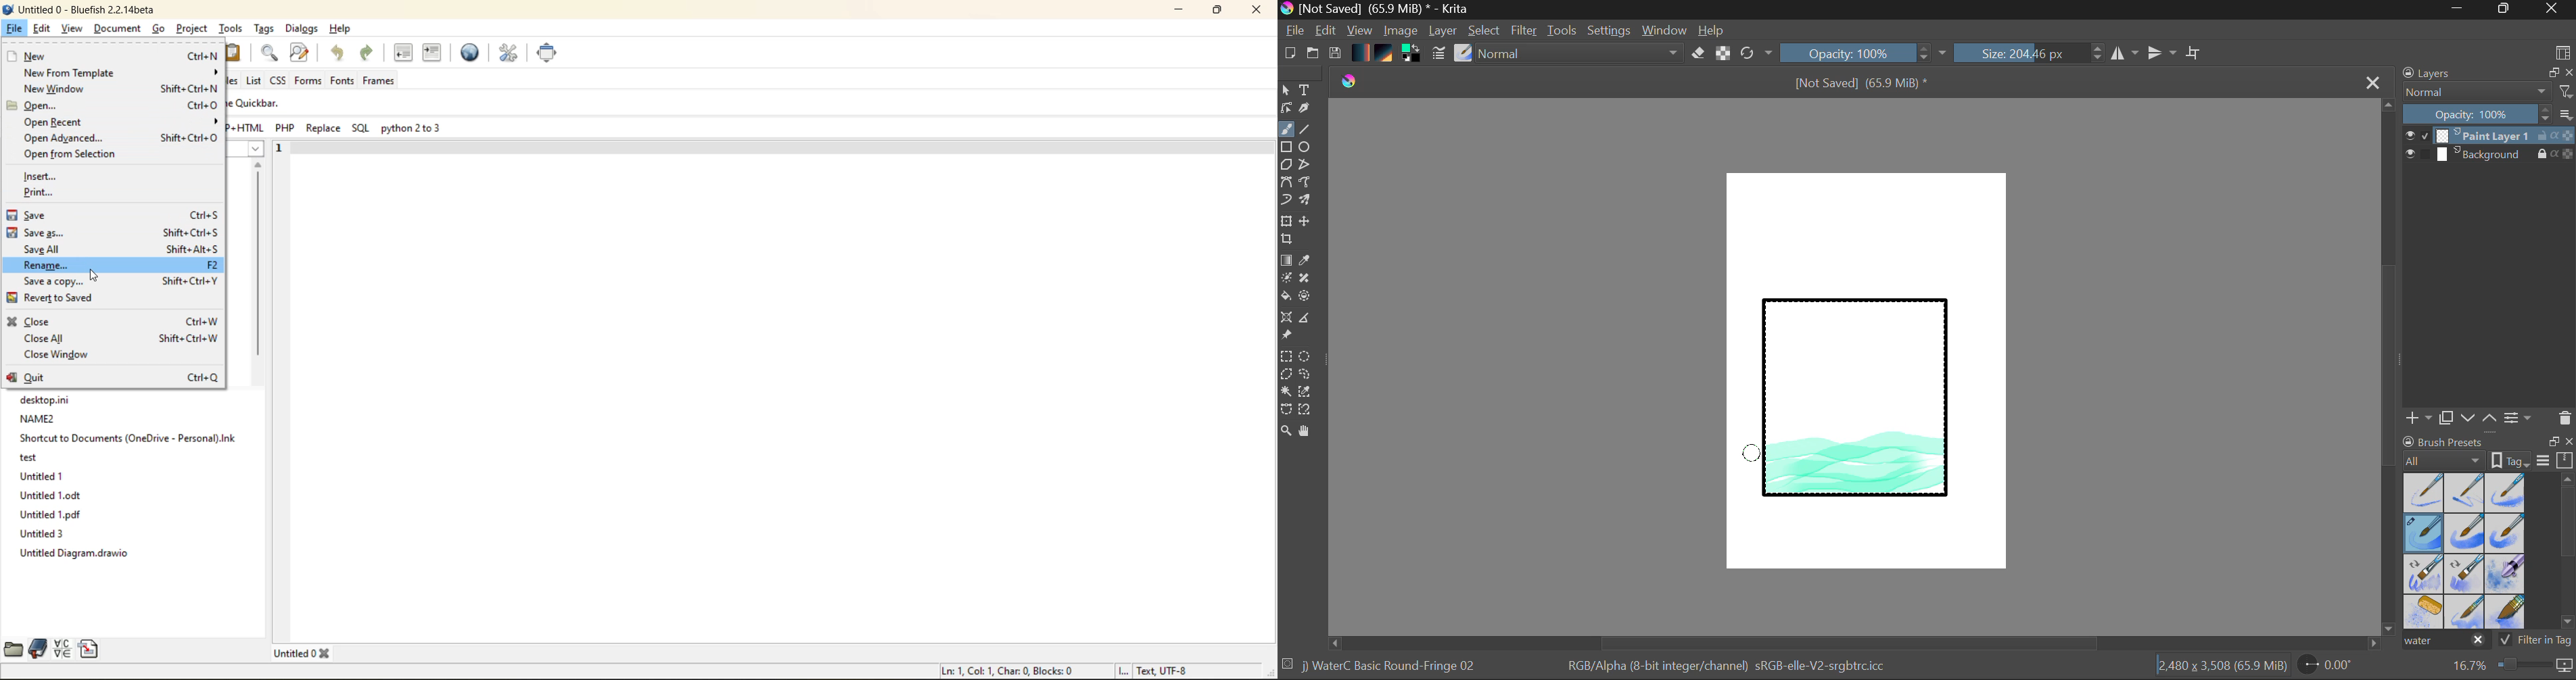  Describe the element at coordinates (37, 649) in the screenshot. I see `bookmarks` at that location.